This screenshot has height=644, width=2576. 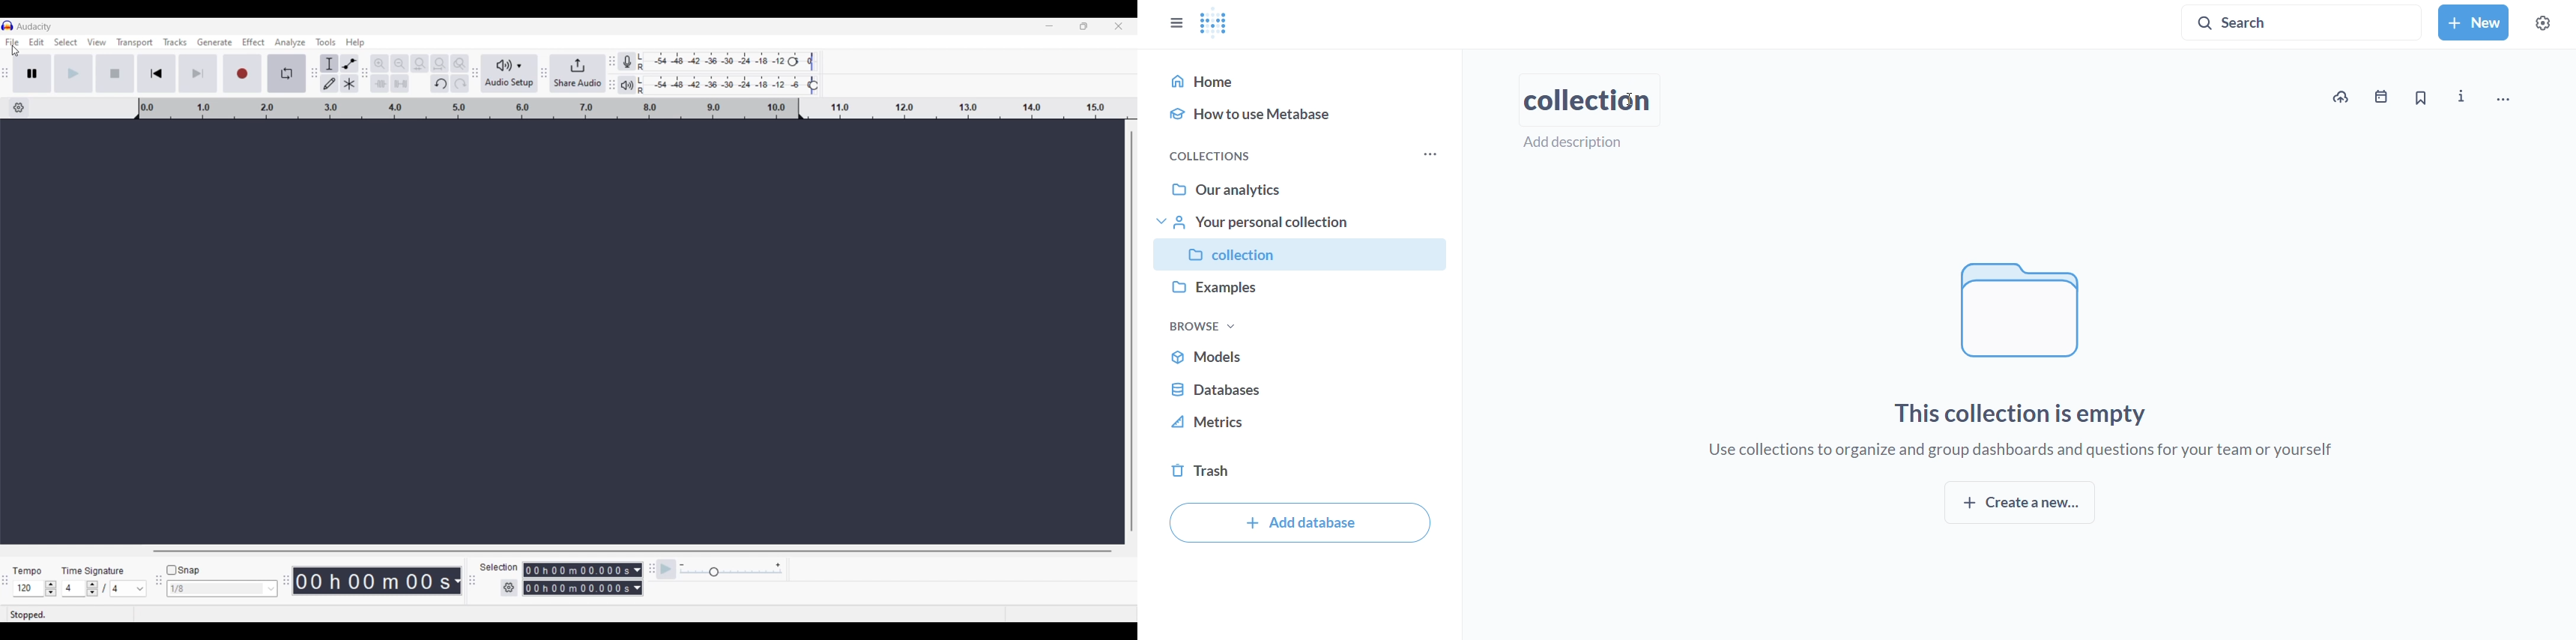 I want to click on Timeline options, so click(x=19, y=108).